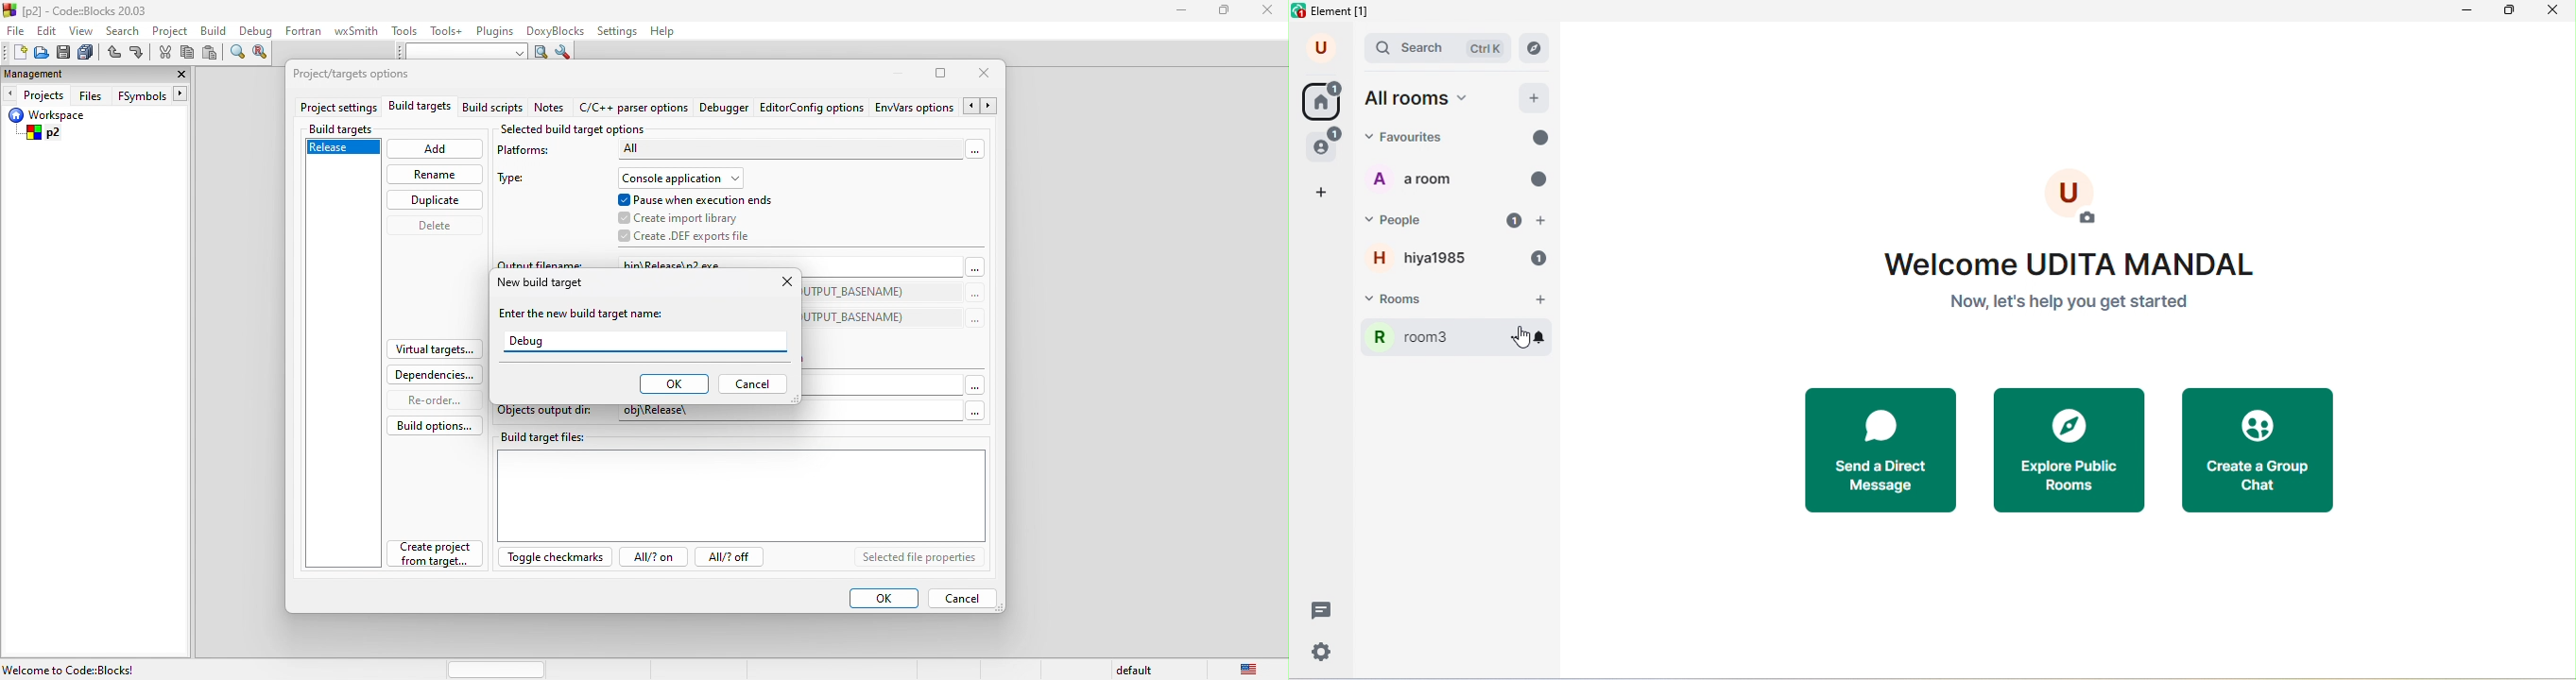 The width and height of the screenshot is (2576, 700). I want to click on project settings, so click(337, 109).